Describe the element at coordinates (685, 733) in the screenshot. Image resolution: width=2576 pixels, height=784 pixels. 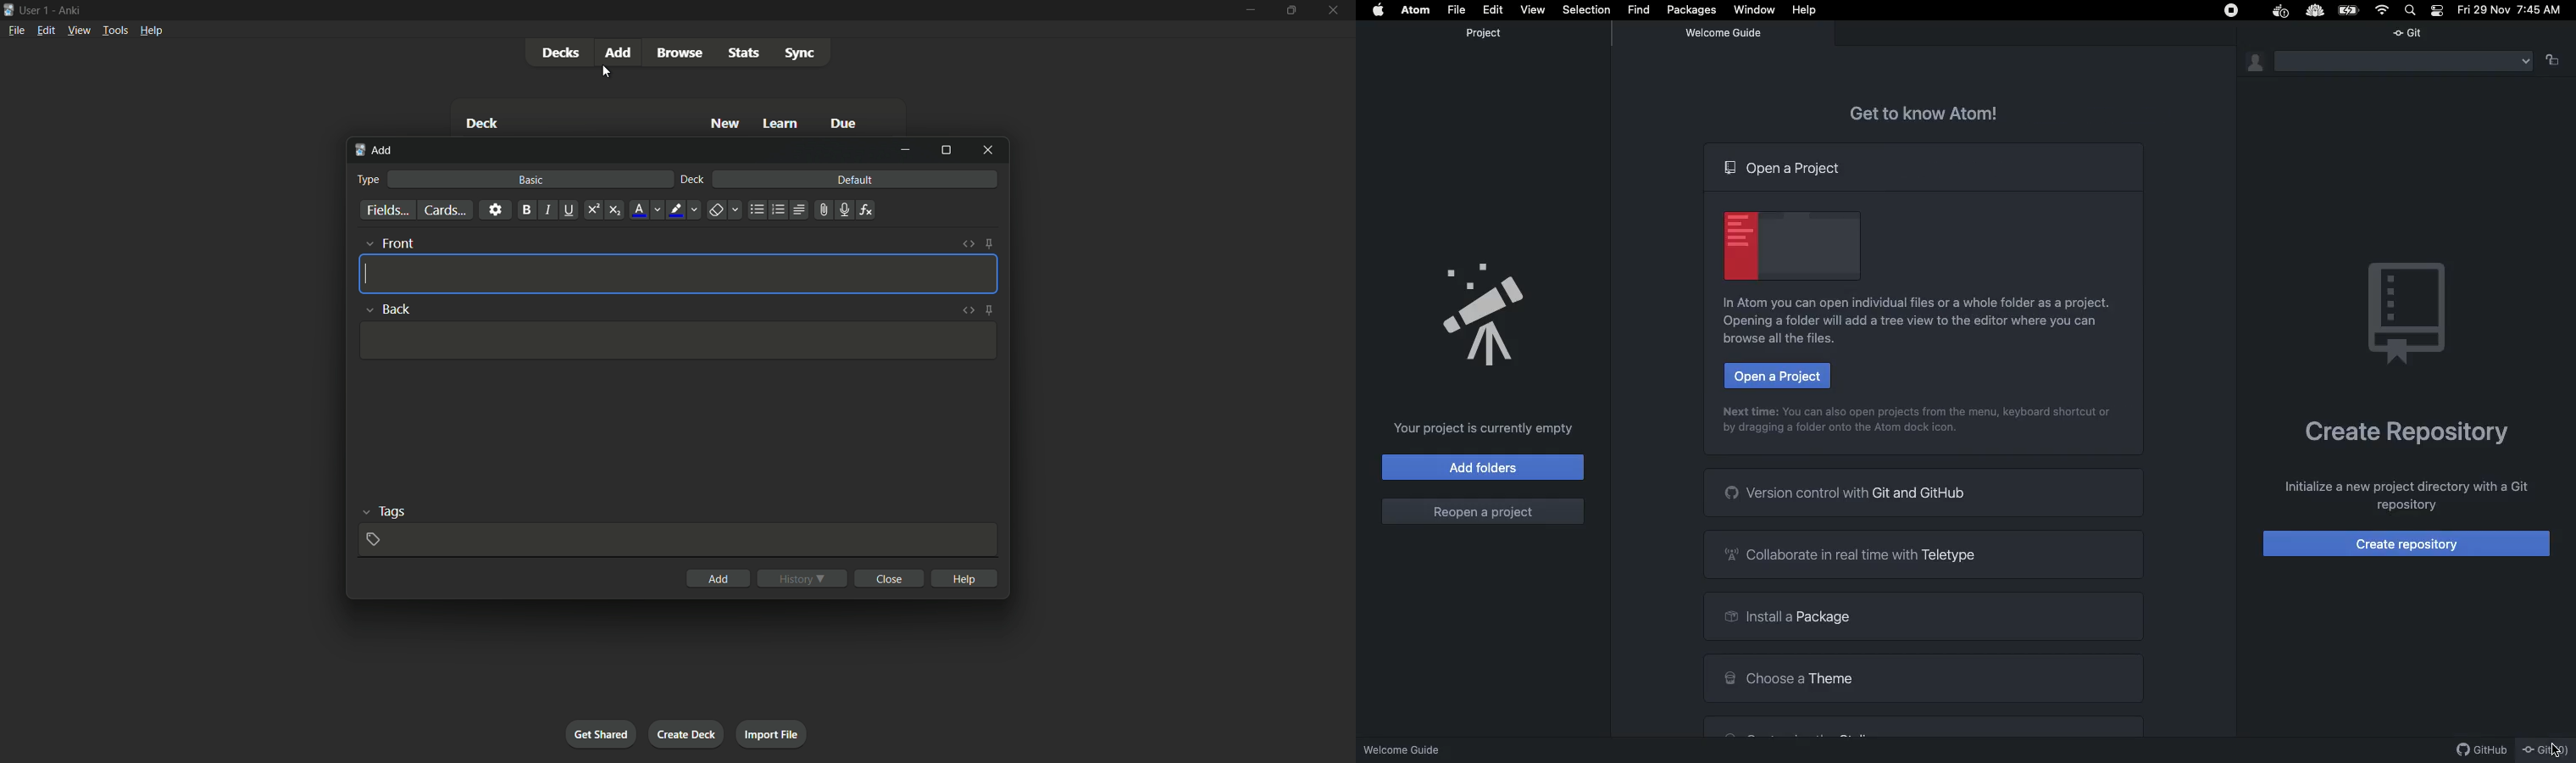
I see `create deck` at that location.